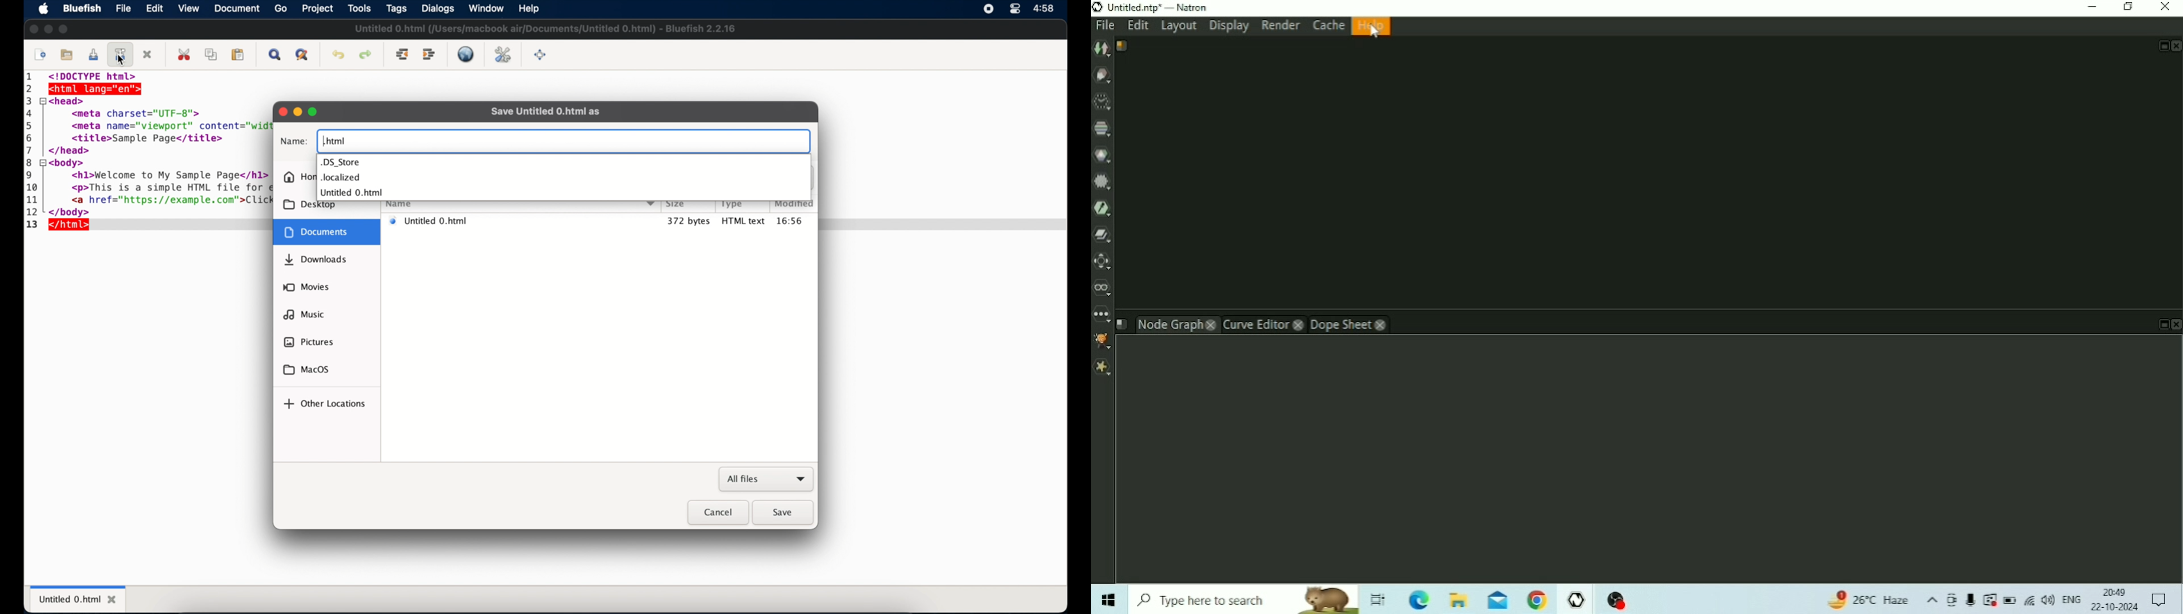 The height and width of the screenshot is (616, 2184). I want to click on dropdown, so click(650, 202).